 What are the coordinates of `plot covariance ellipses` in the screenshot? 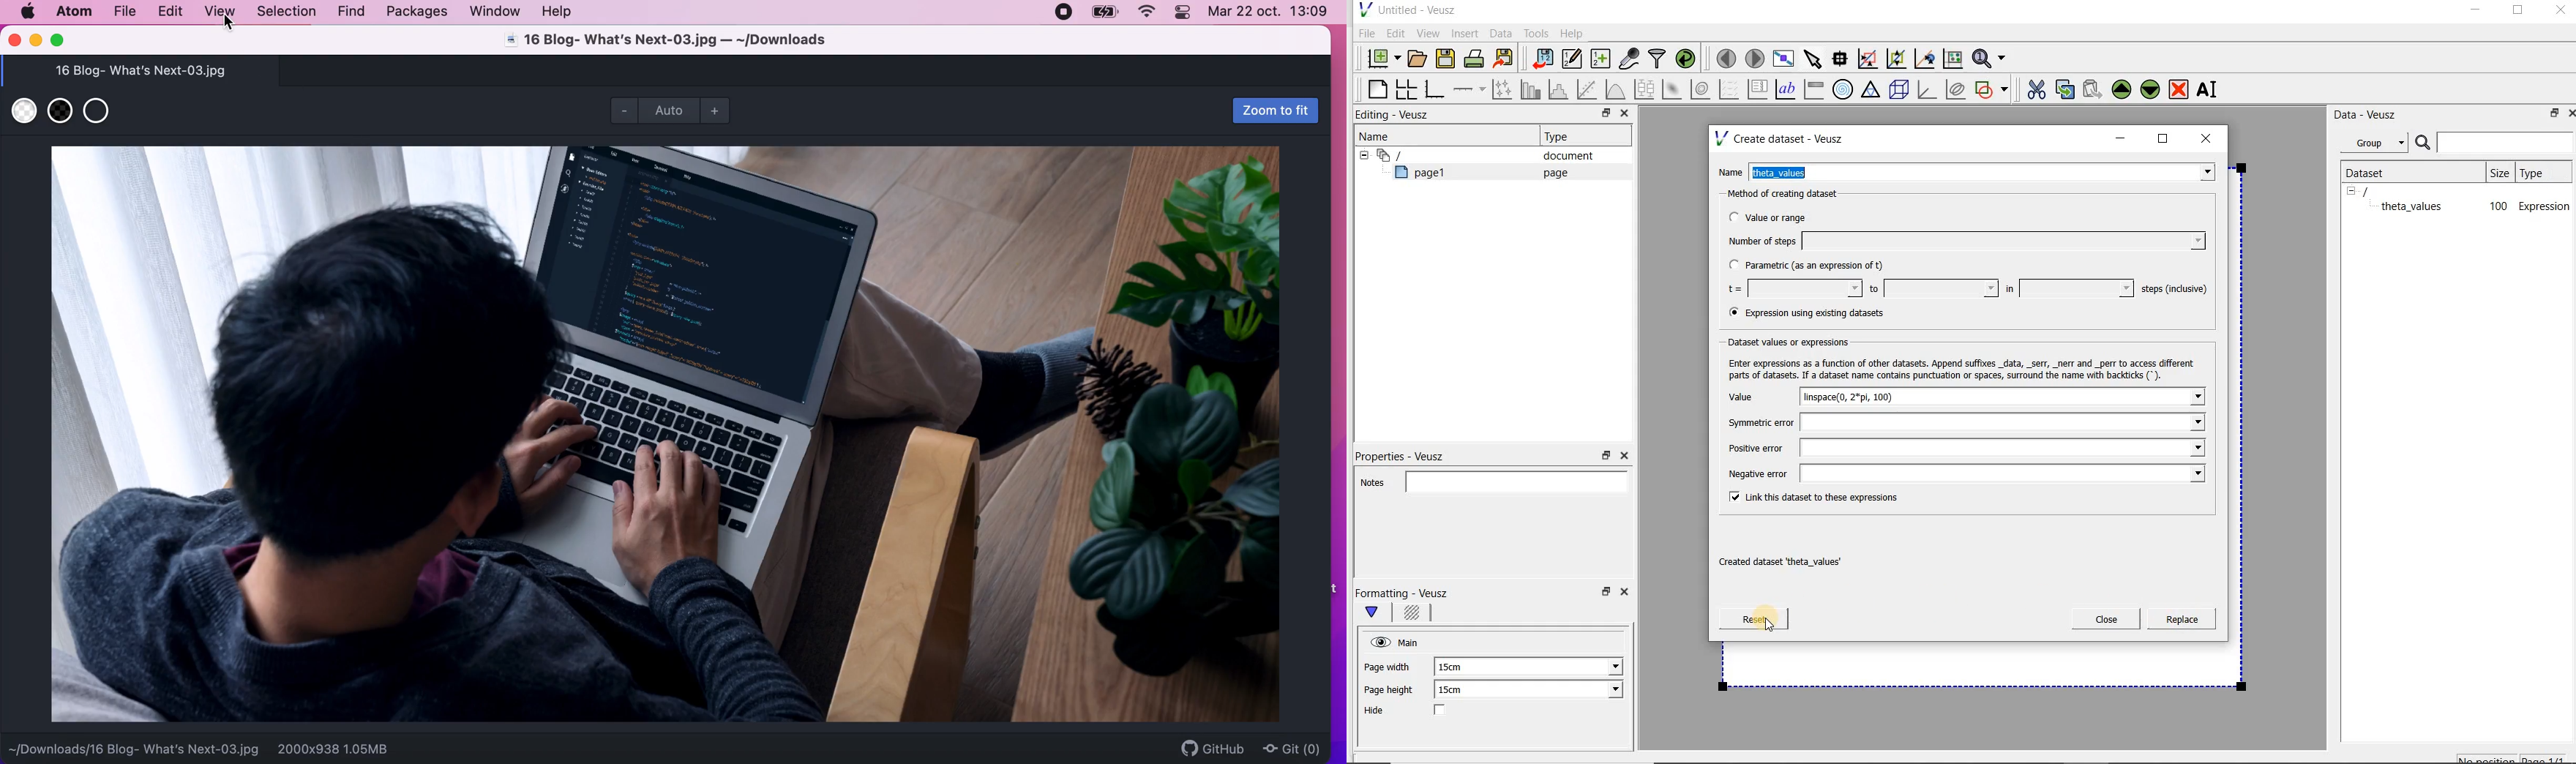 It's located at (1956, 89).